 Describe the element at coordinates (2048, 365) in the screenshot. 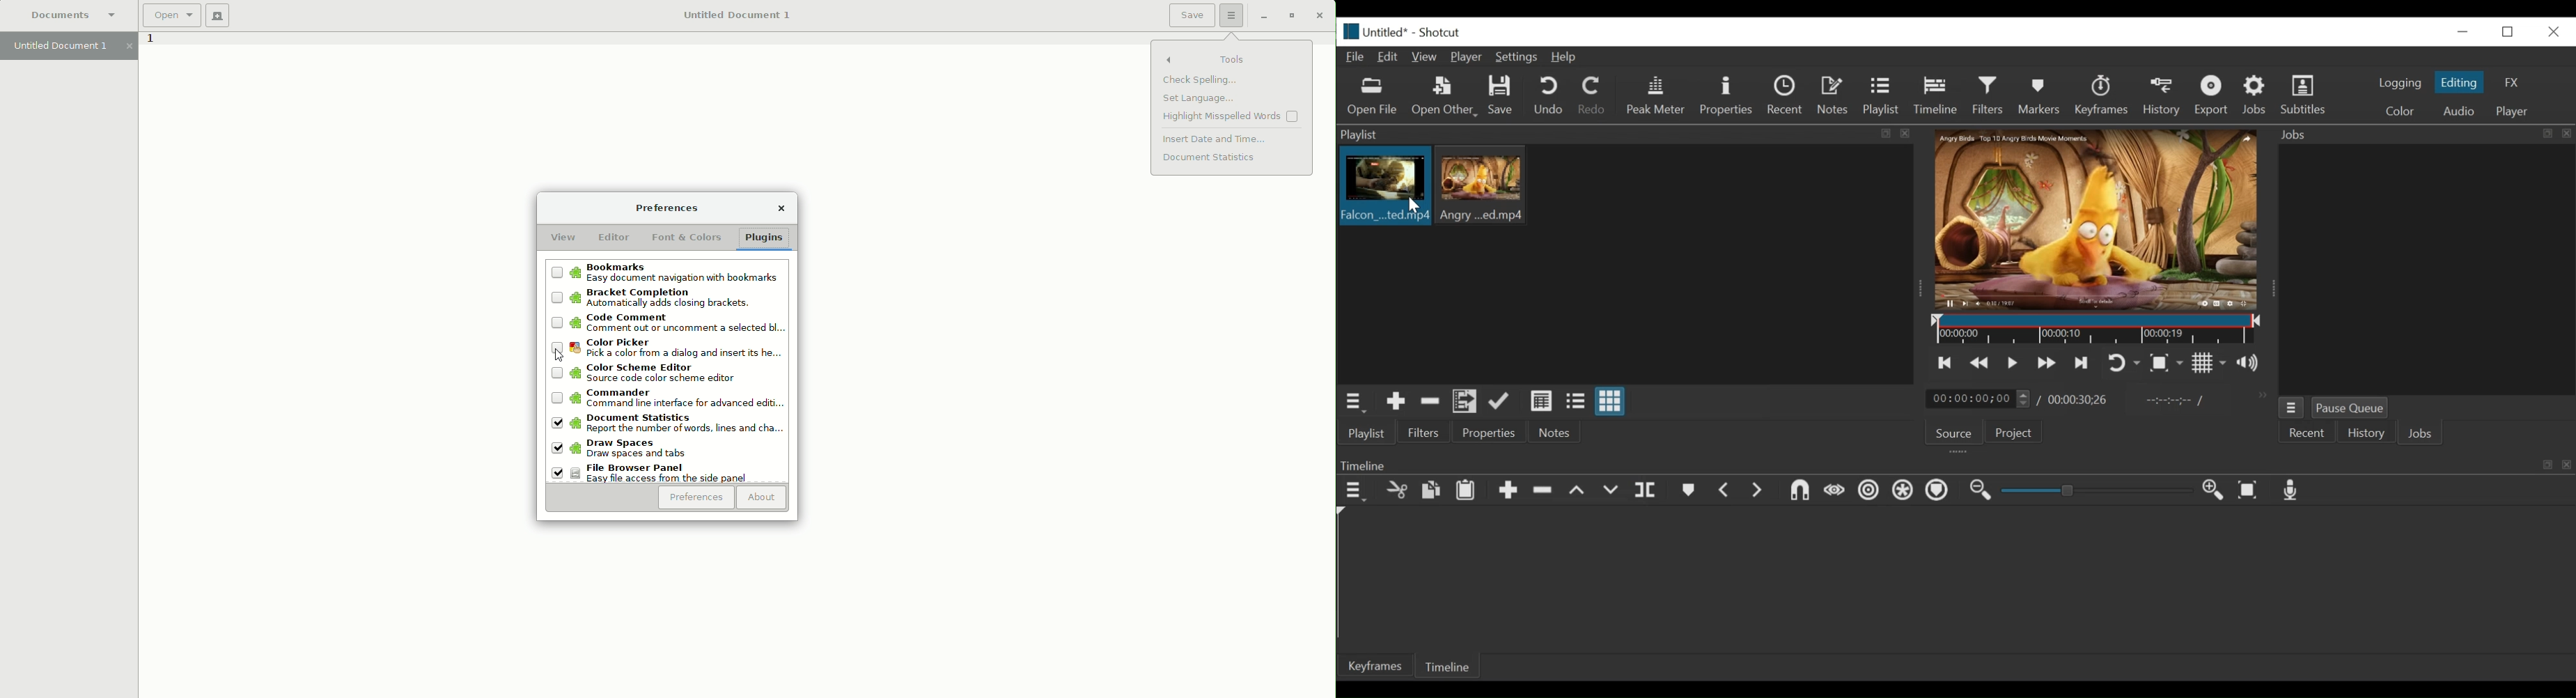

I see `play forward quickly` at that location.